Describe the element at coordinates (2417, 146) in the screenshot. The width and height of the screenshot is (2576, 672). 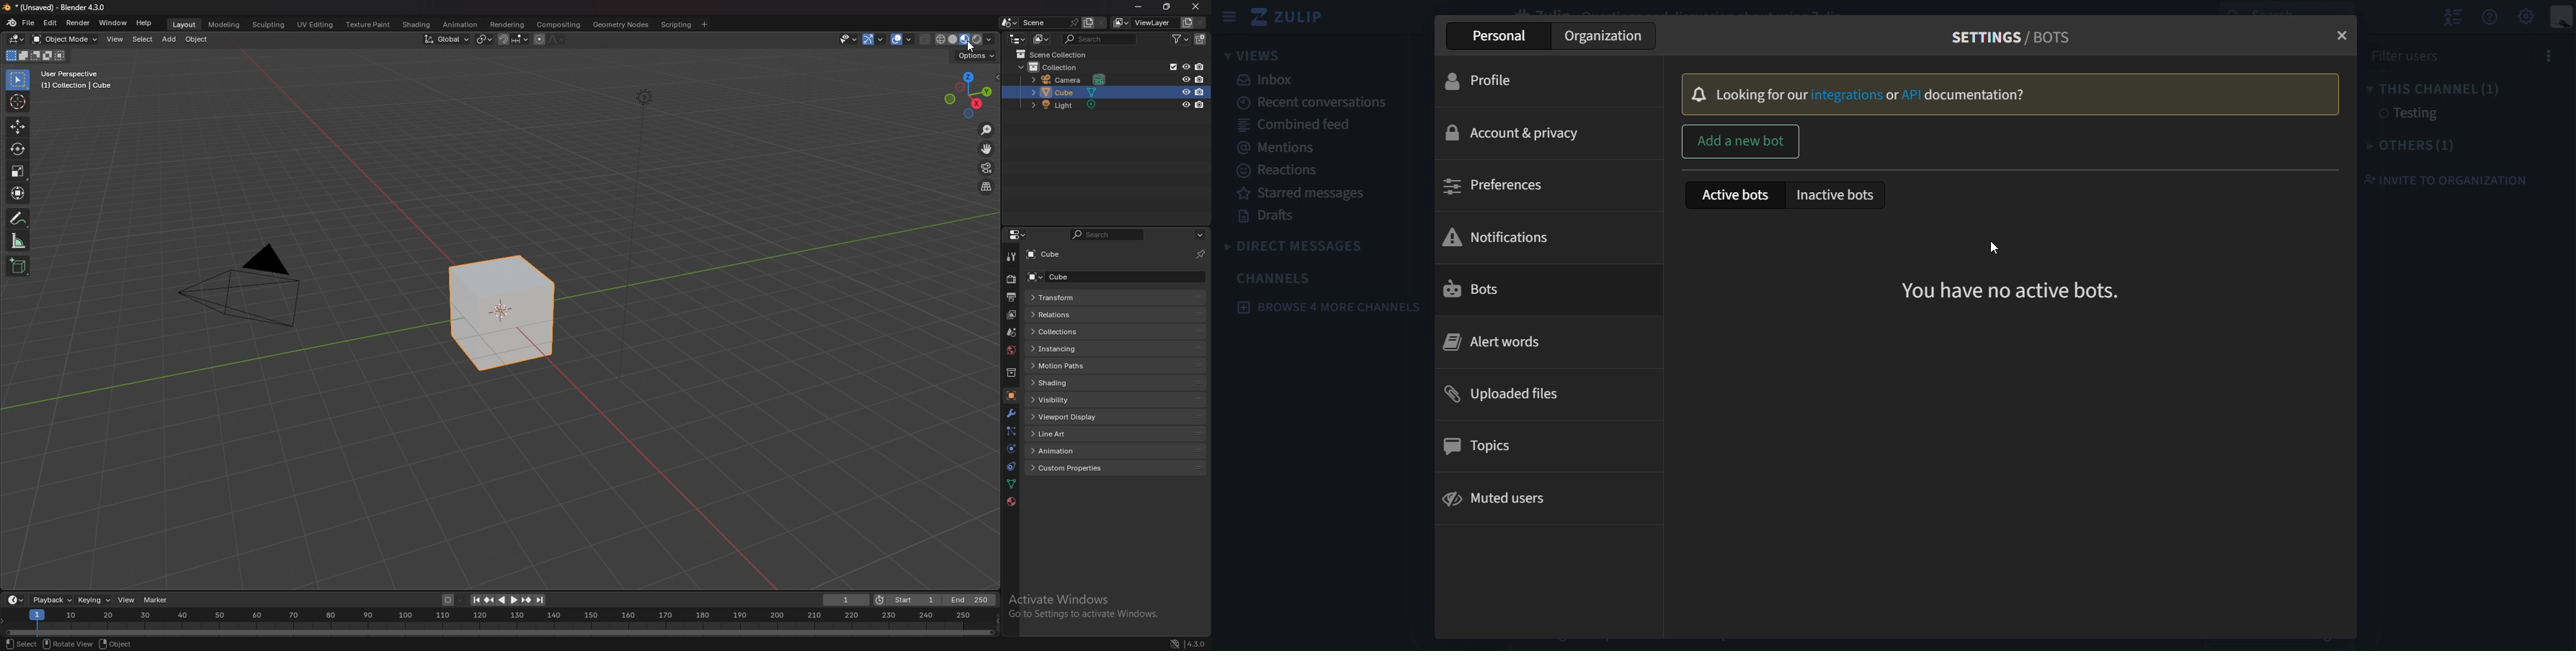
I see `others` at that location.